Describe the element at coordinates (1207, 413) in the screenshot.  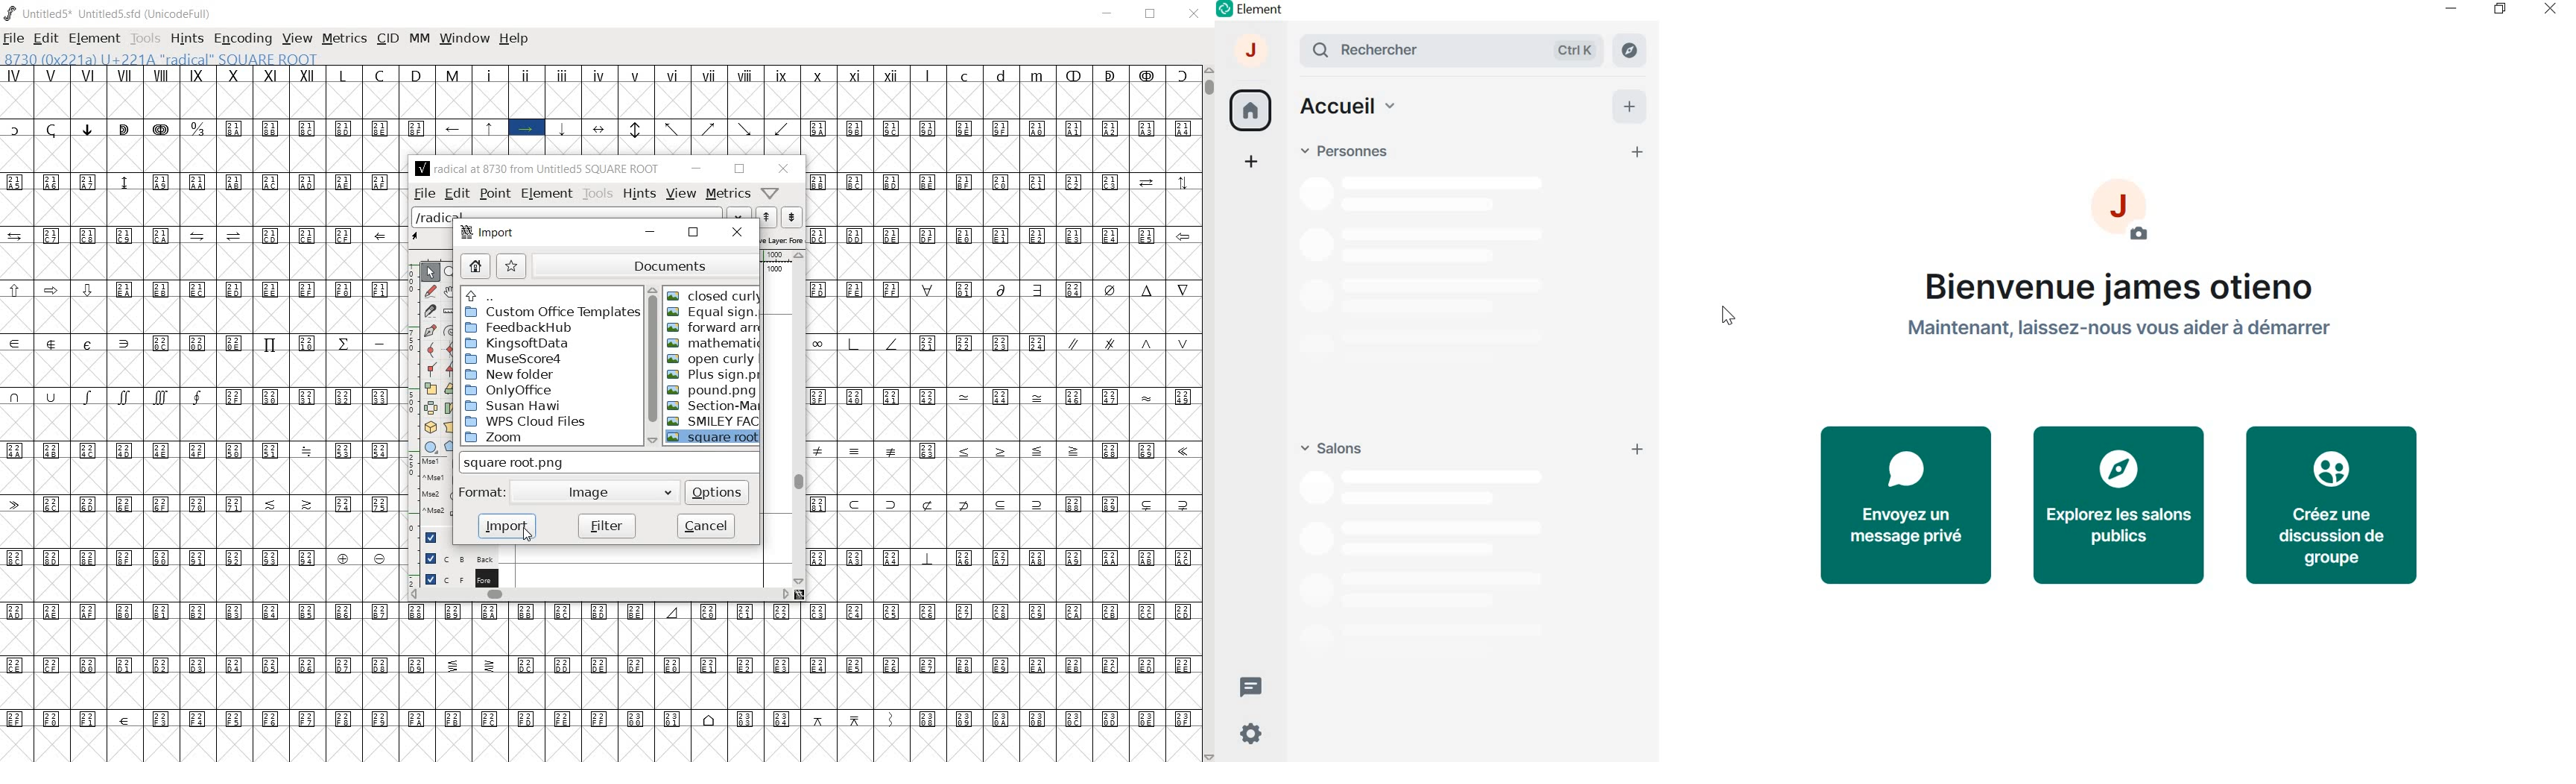
I see `SCROLLBAR` at that location.